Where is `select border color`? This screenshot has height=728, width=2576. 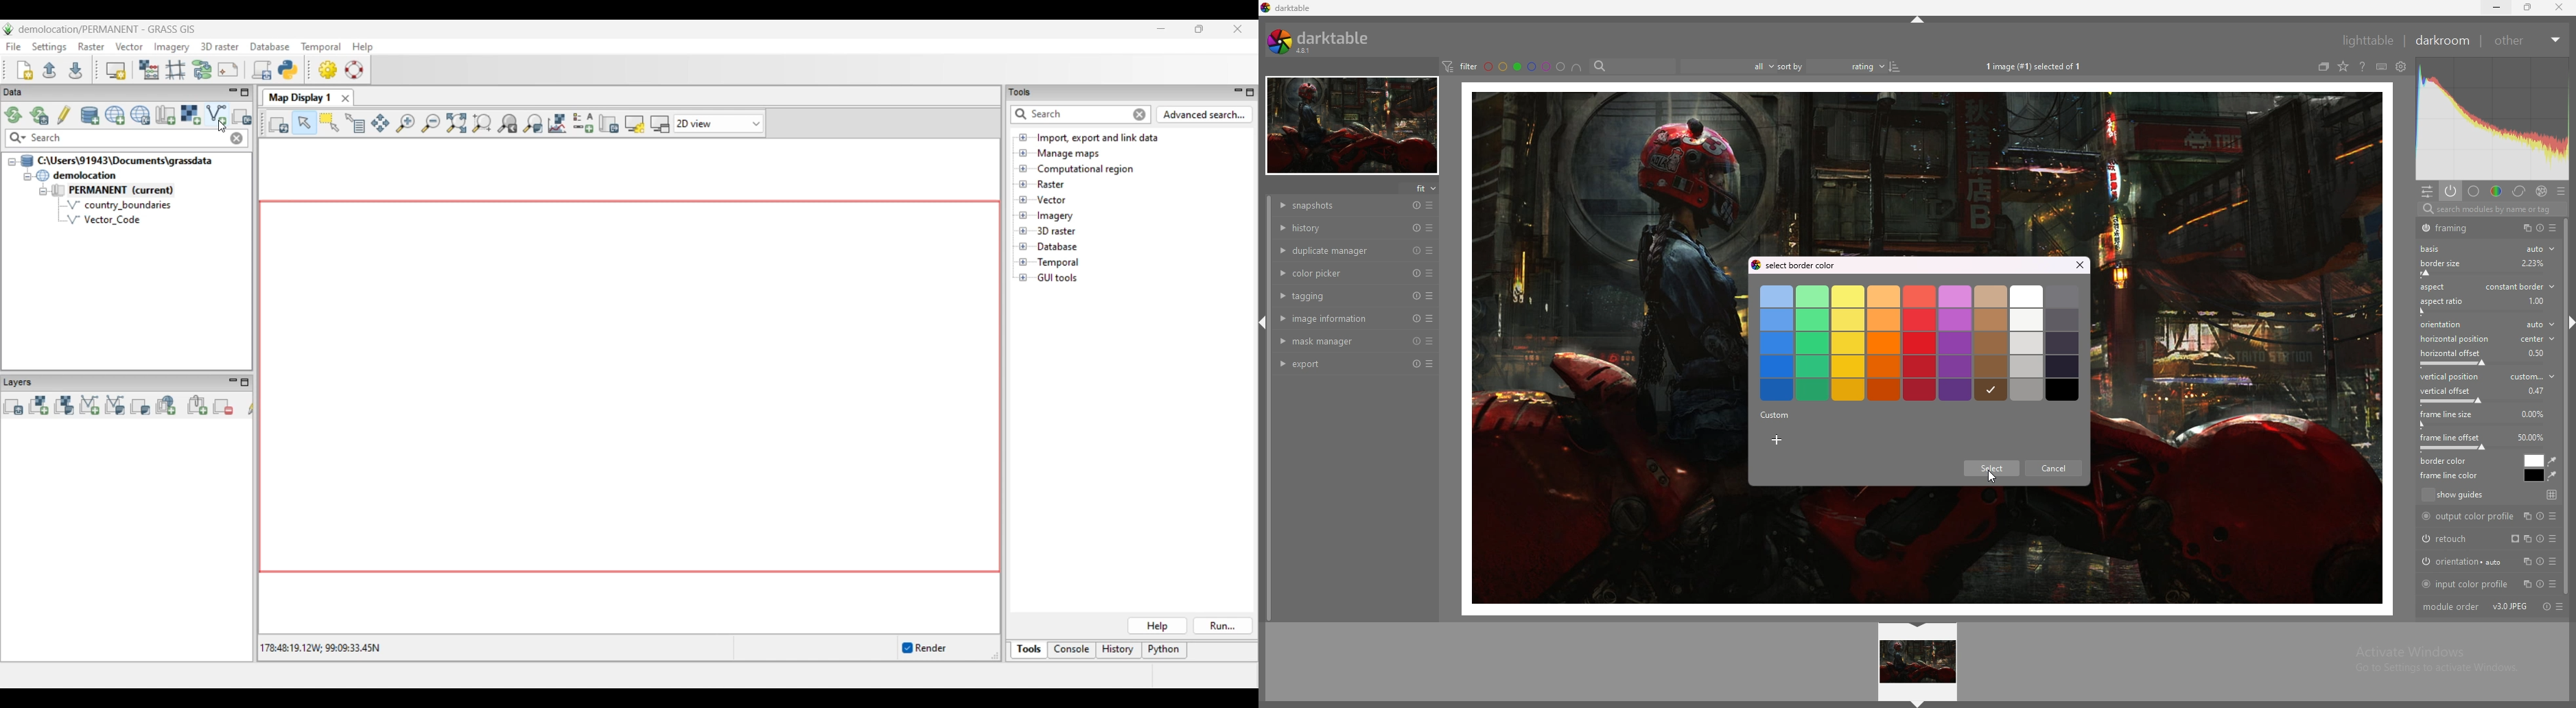
select border color is located at coordinates (1807, 266).